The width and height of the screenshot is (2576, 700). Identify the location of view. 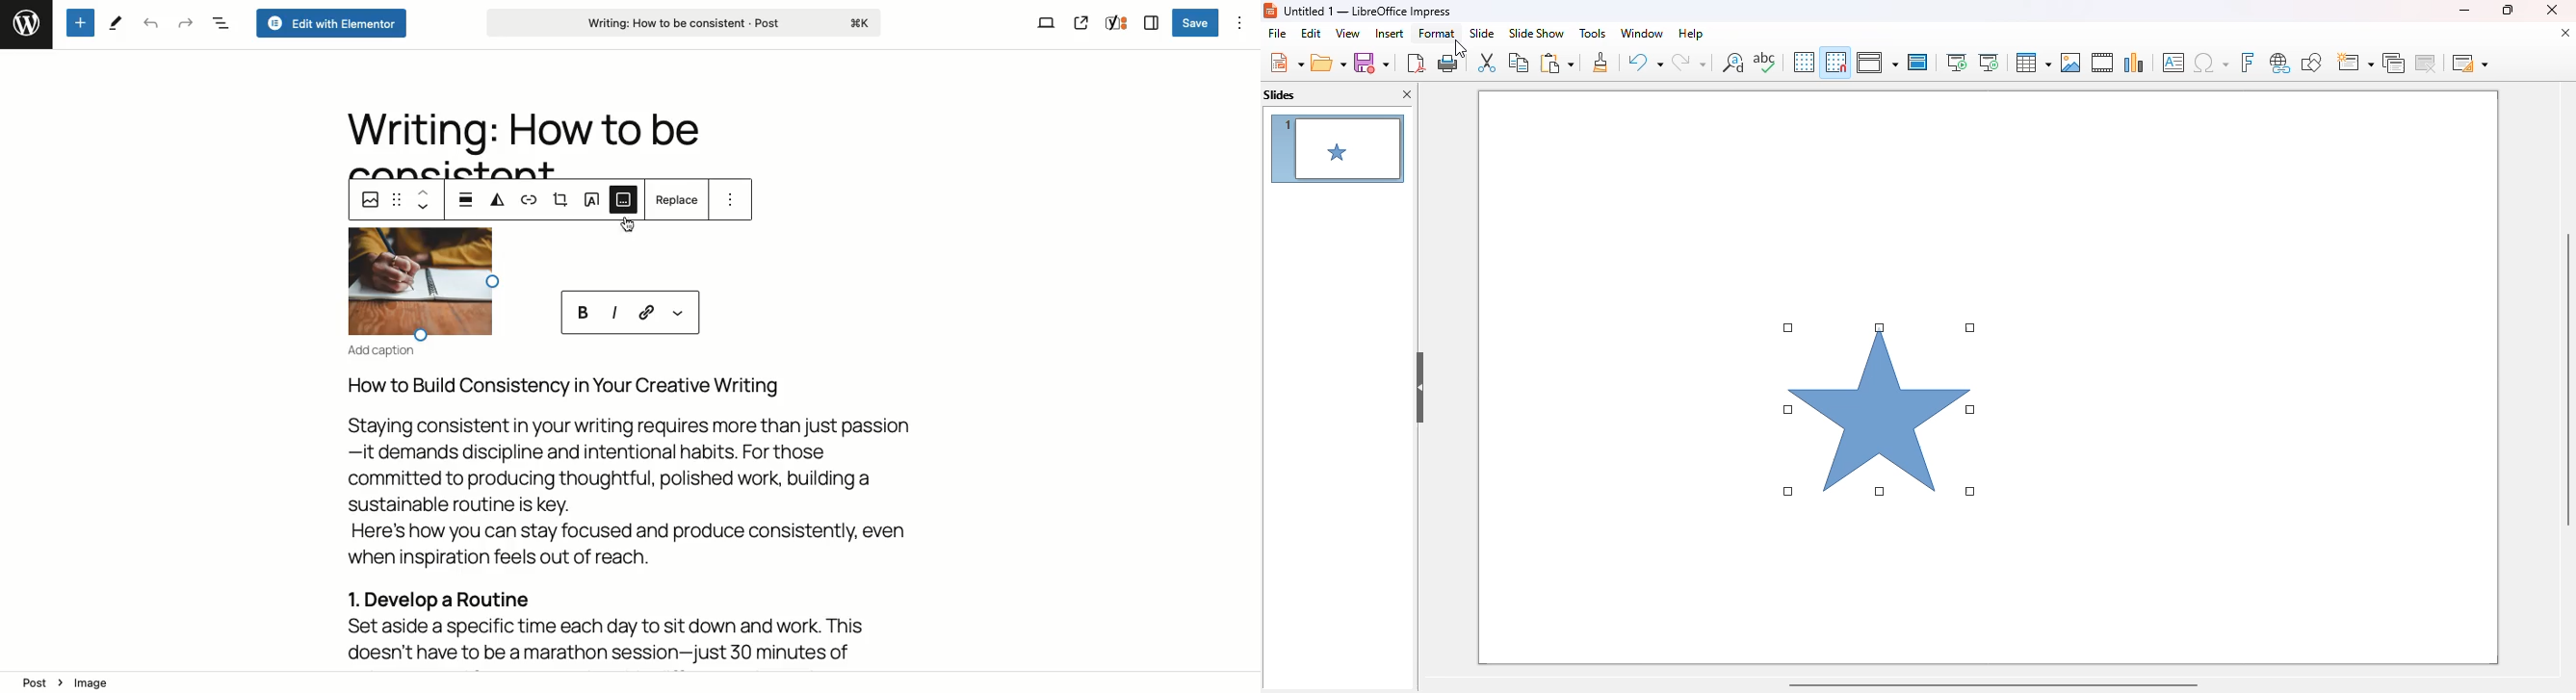
(1347, 33).